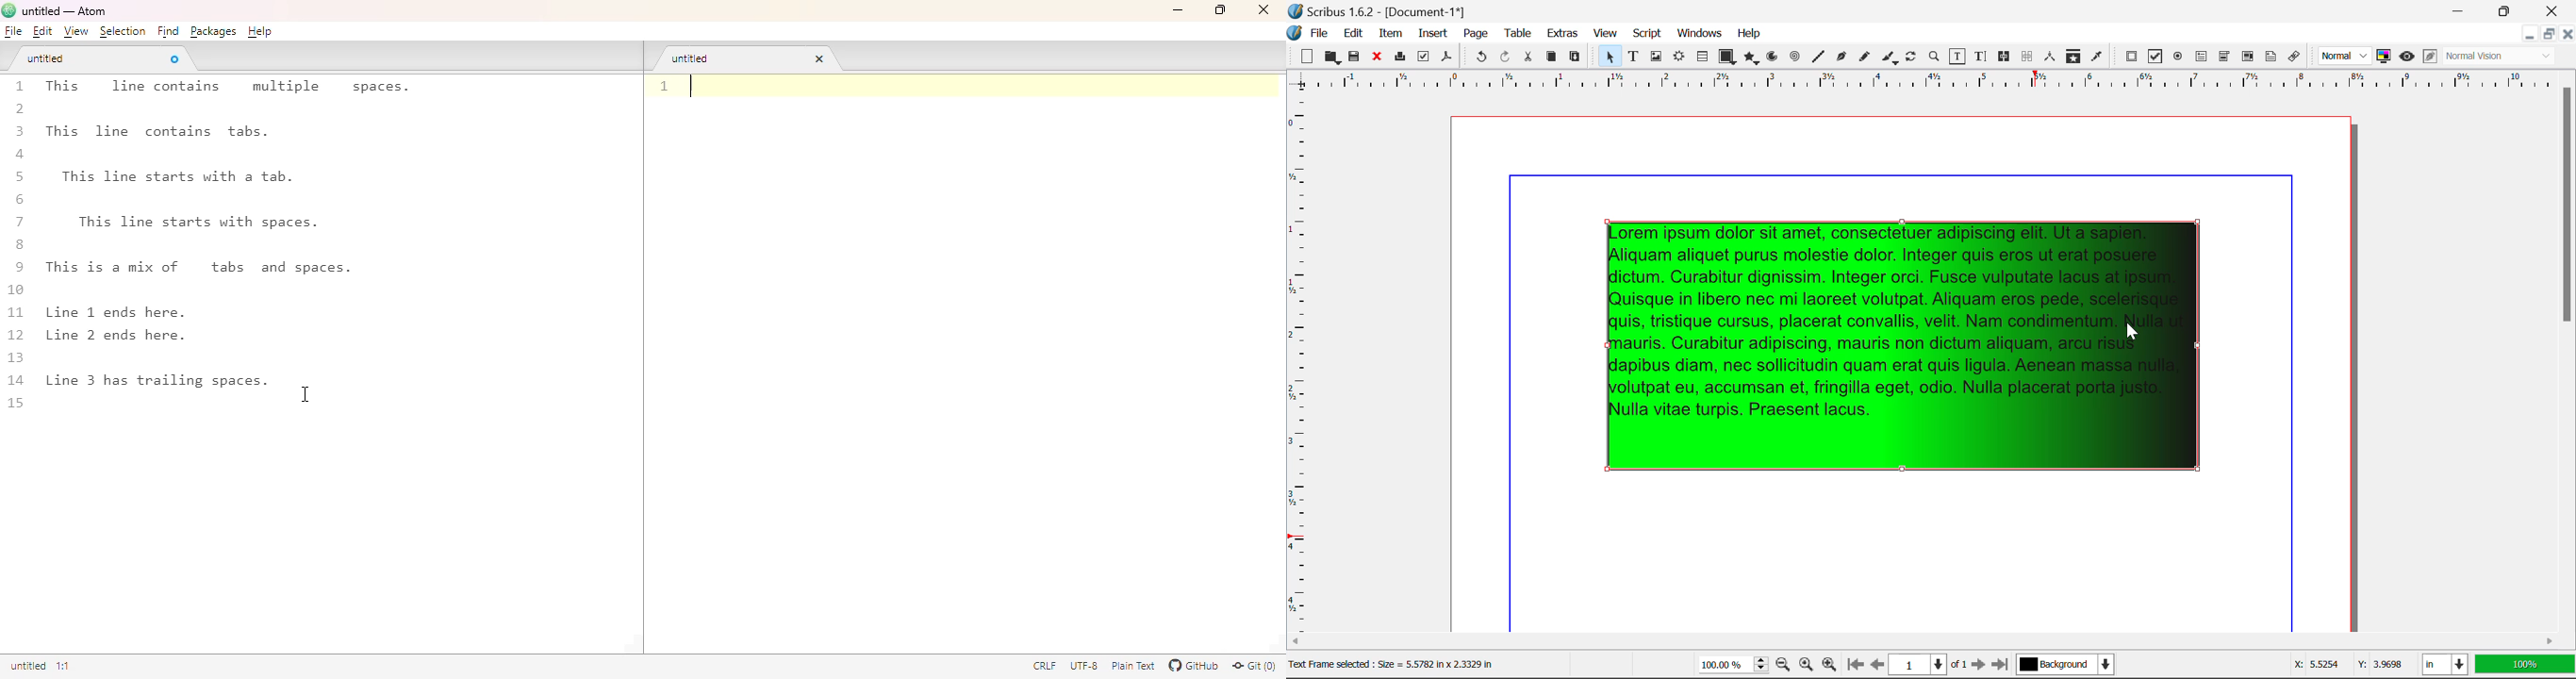 The width and height of the screenshot is (2576, 700). What do you see at coordinates (2051, 56) in the screenshot?
I see `Measurements` at bounding box center [2051, 56].